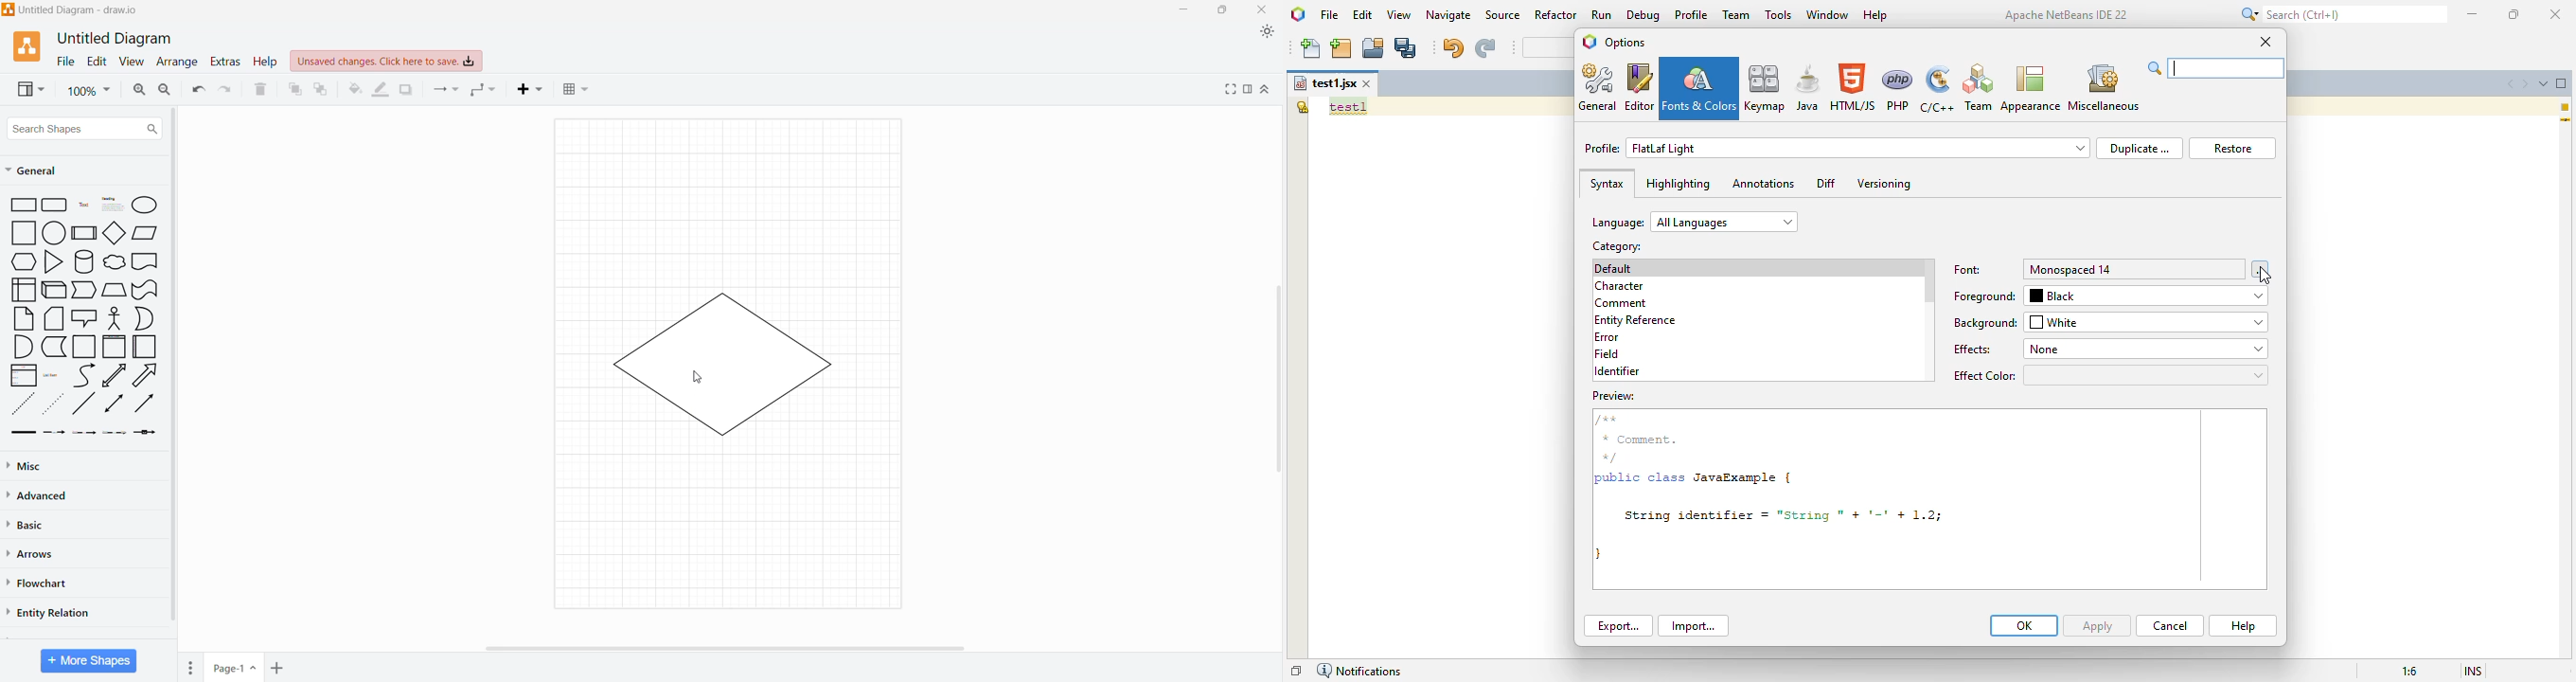 The width and height of the screenshot is (2576, 700). What do you see at coordinates (1617, 371) in the screenshot?
I see `identifier` at bounding box center [1617, 371].